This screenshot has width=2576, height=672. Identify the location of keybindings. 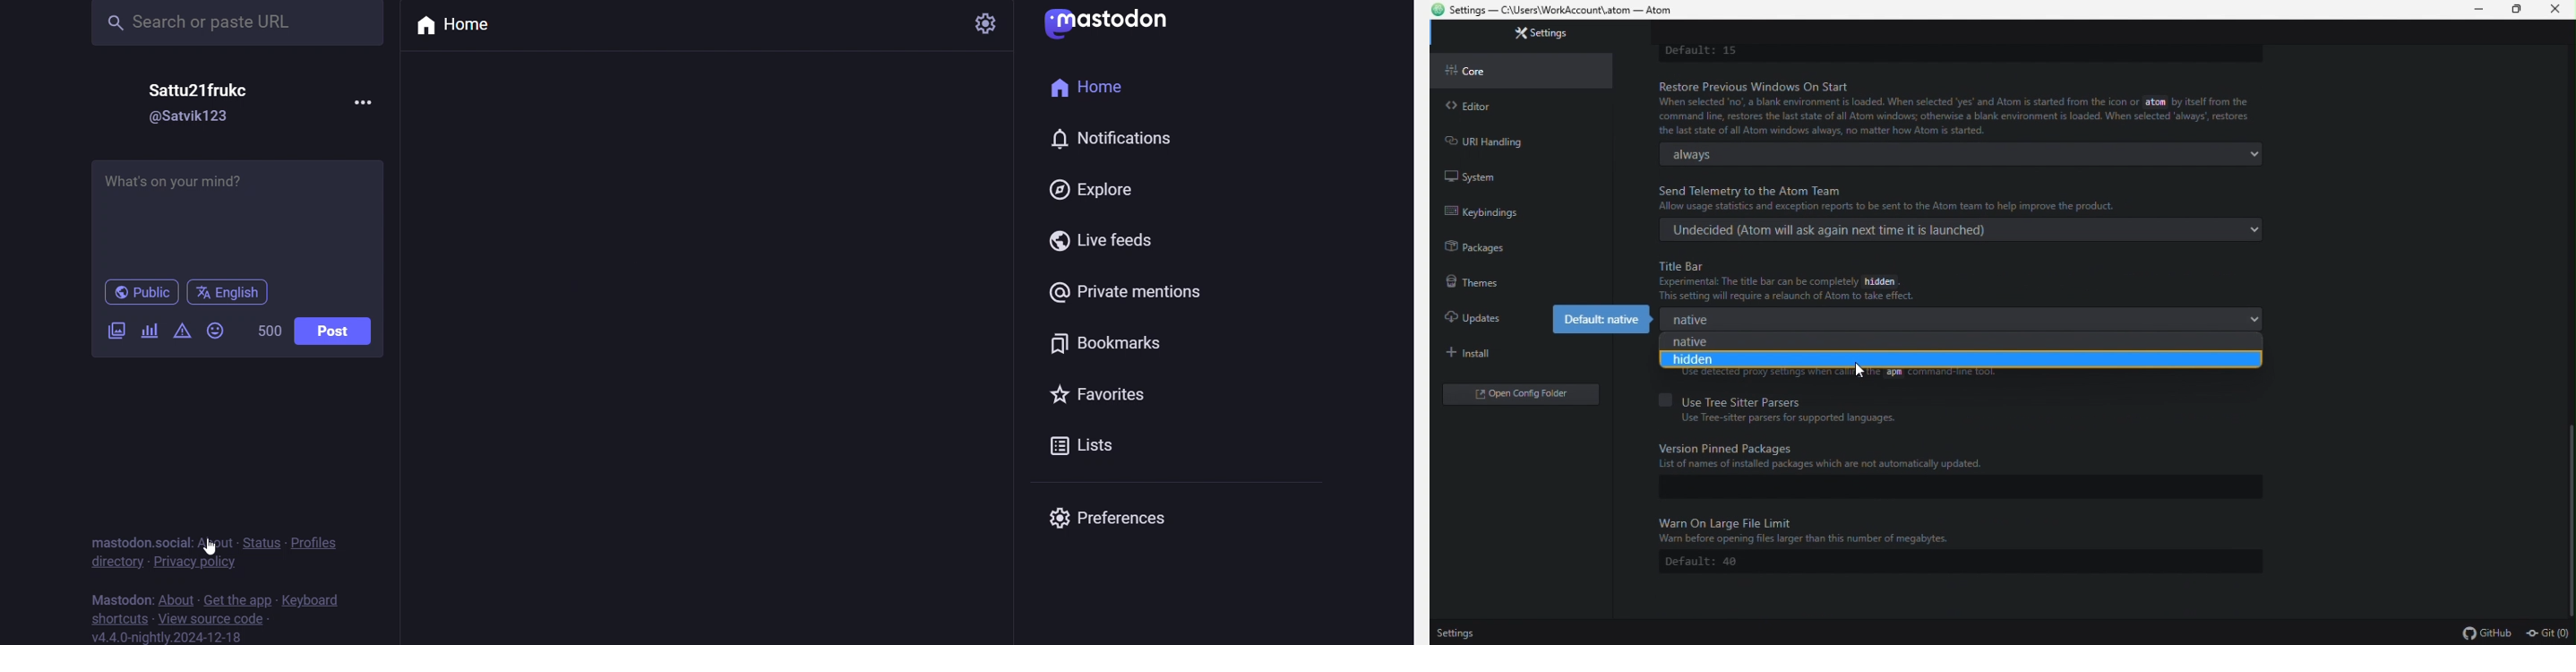
(1517, 212).